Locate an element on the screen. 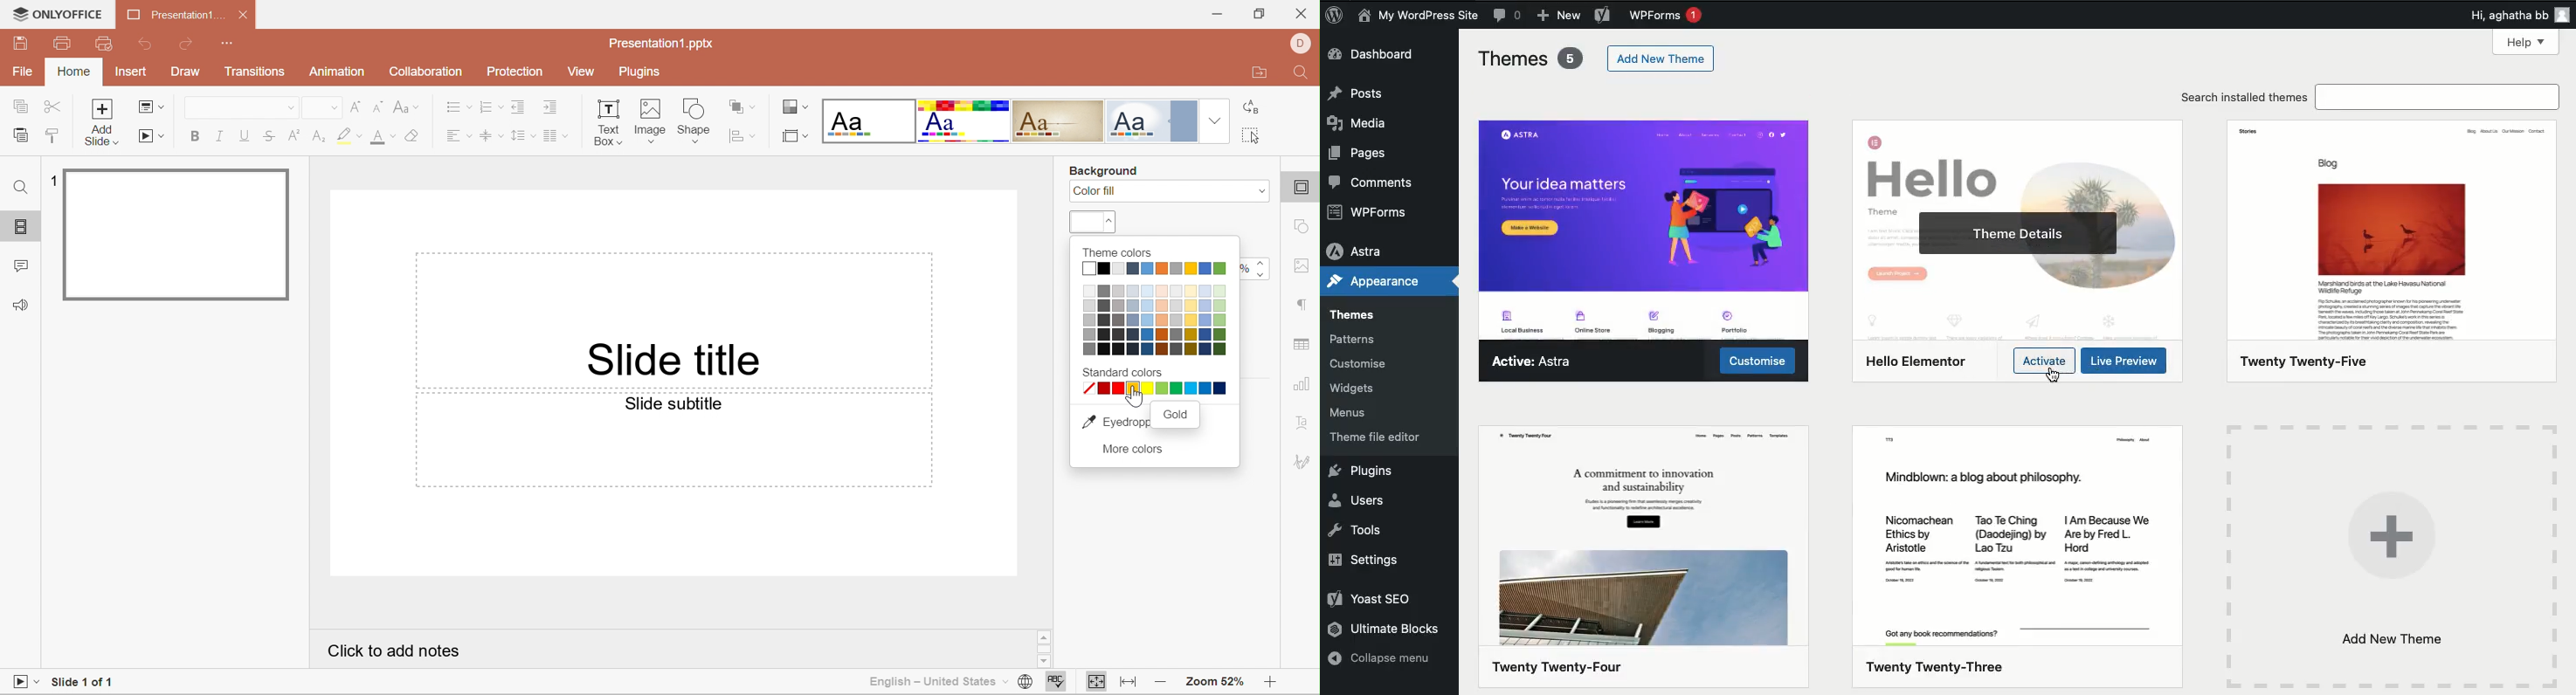 The image size is (2576, 700). Logo is located at coordinates (1336, 15).